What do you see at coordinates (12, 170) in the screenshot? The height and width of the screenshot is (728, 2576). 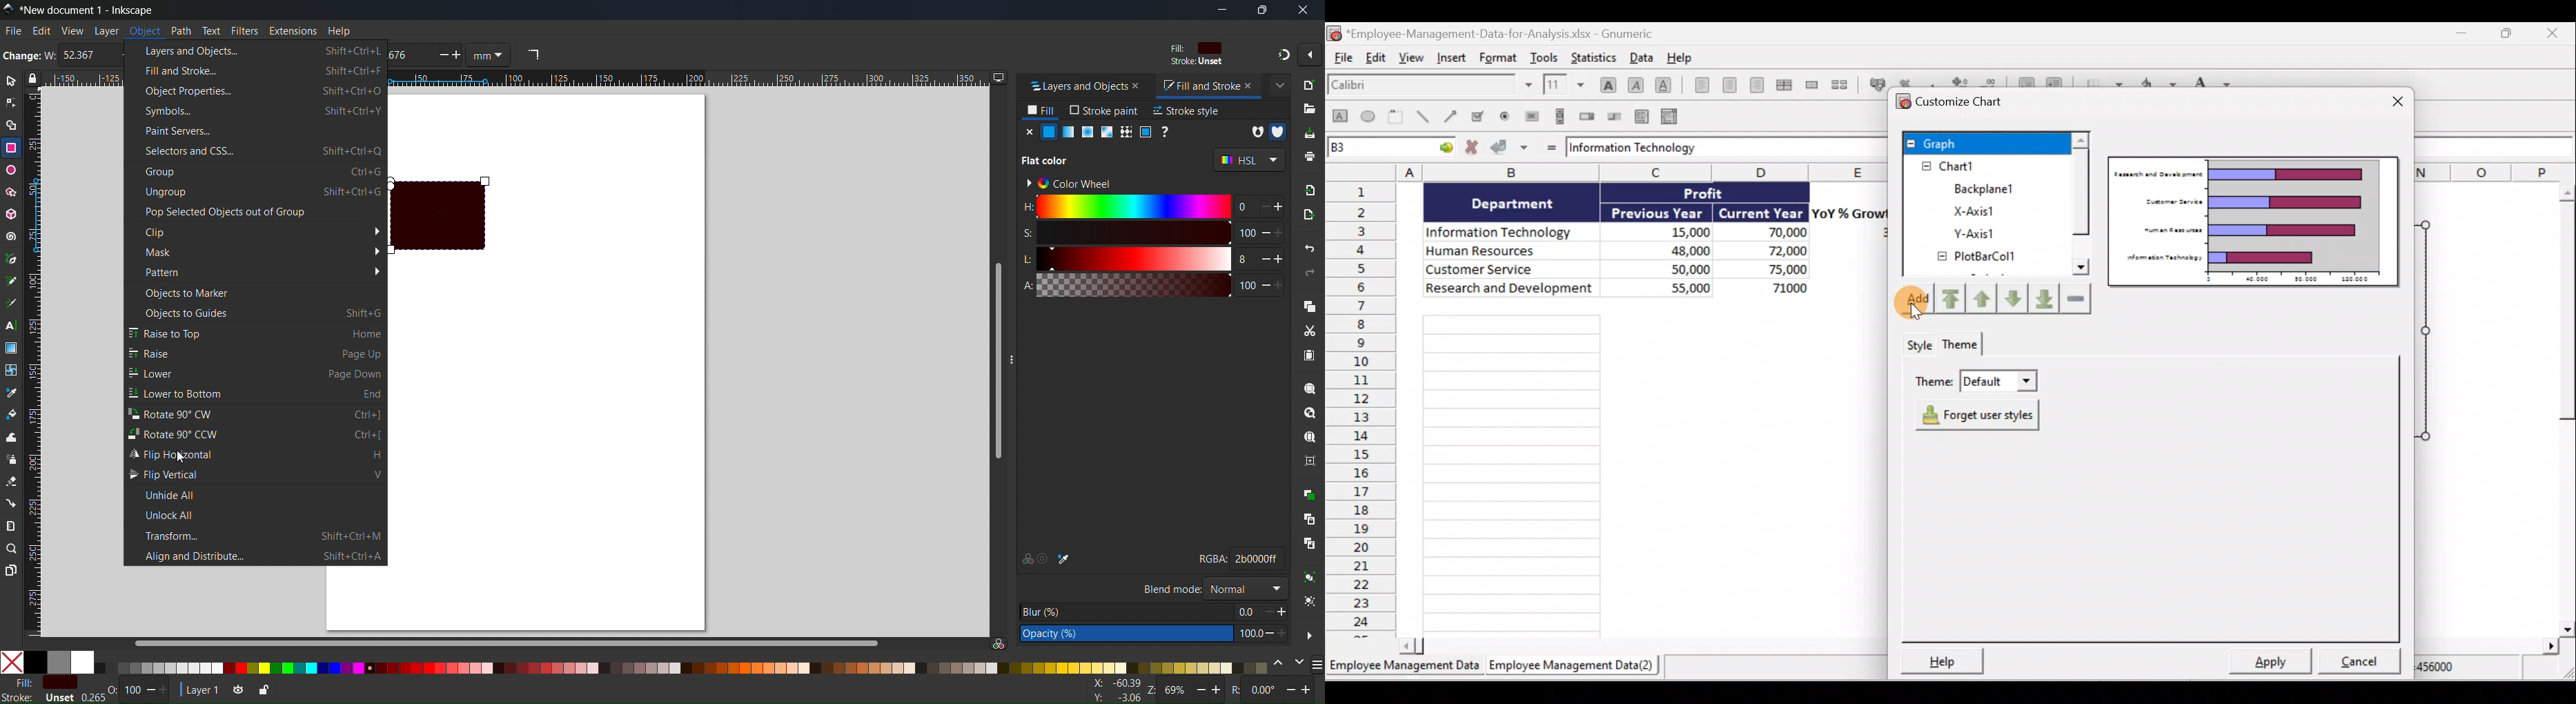 I see `Ellipse/ arc tool` at bounding box center [12, 170].